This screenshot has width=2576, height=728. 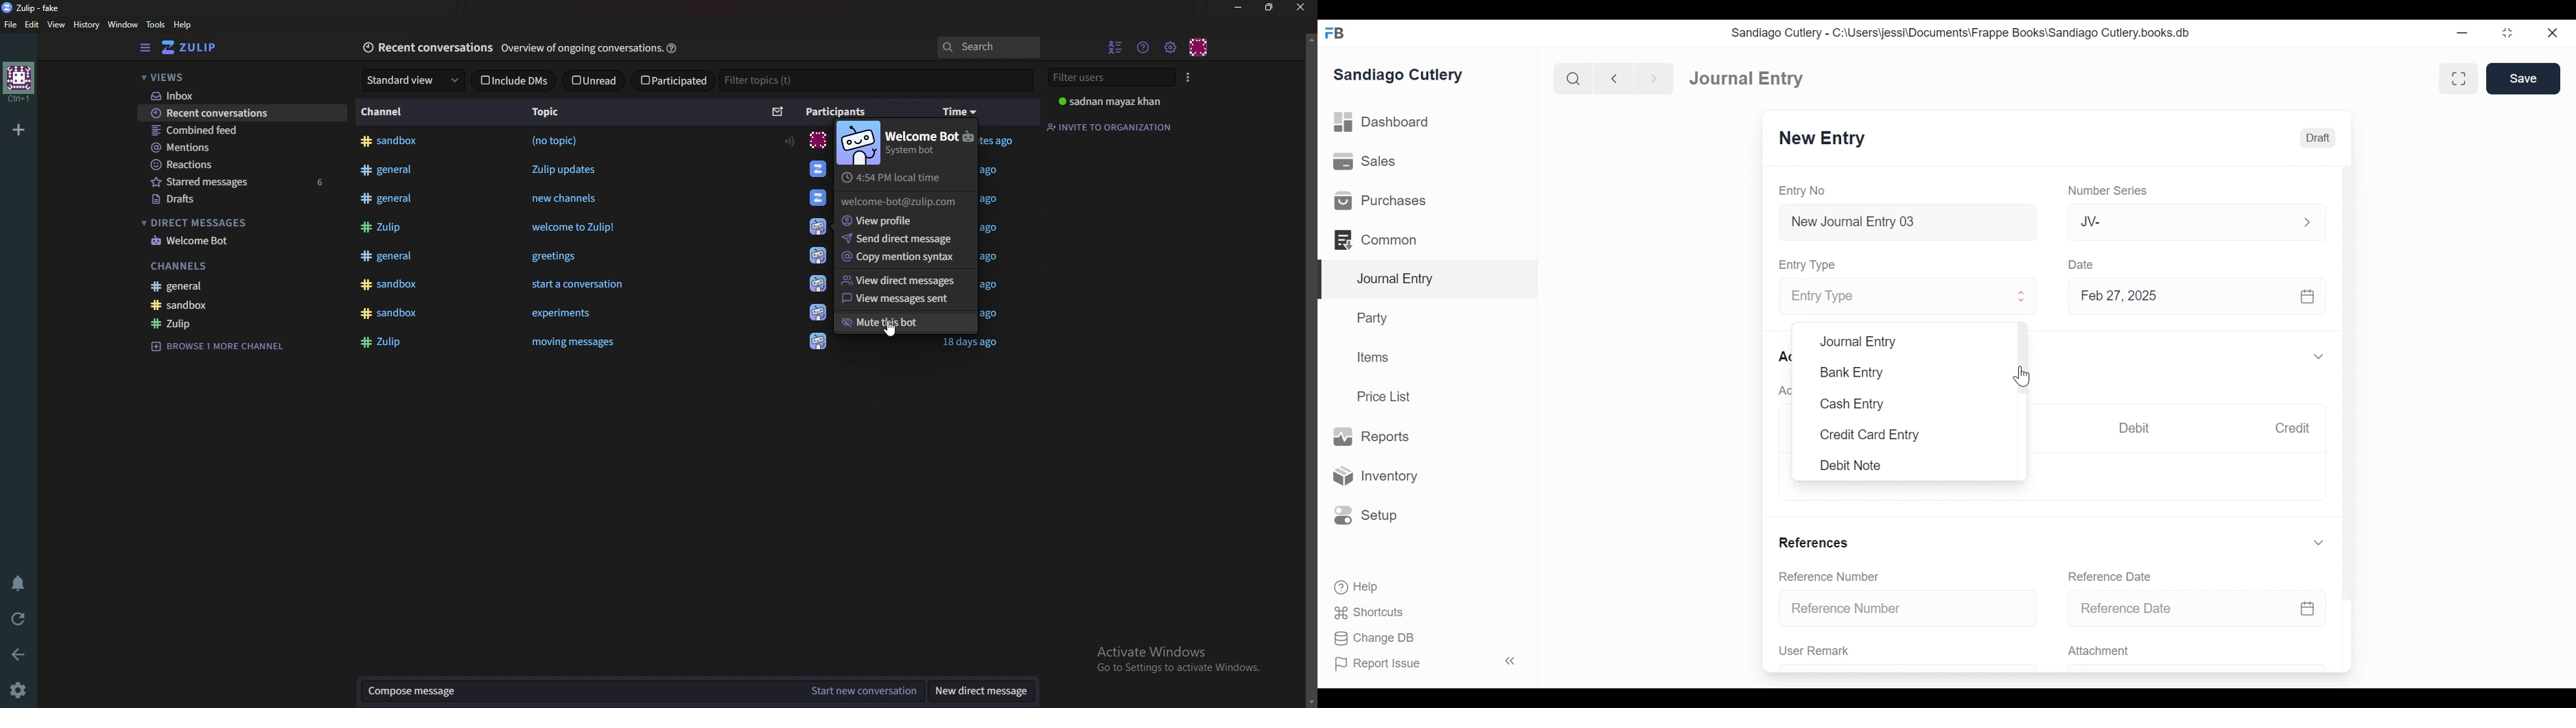 What do you see at coordinates (1373, 639) in the screenshot?
I see `Change DB` at bounding box center [1373, 639].